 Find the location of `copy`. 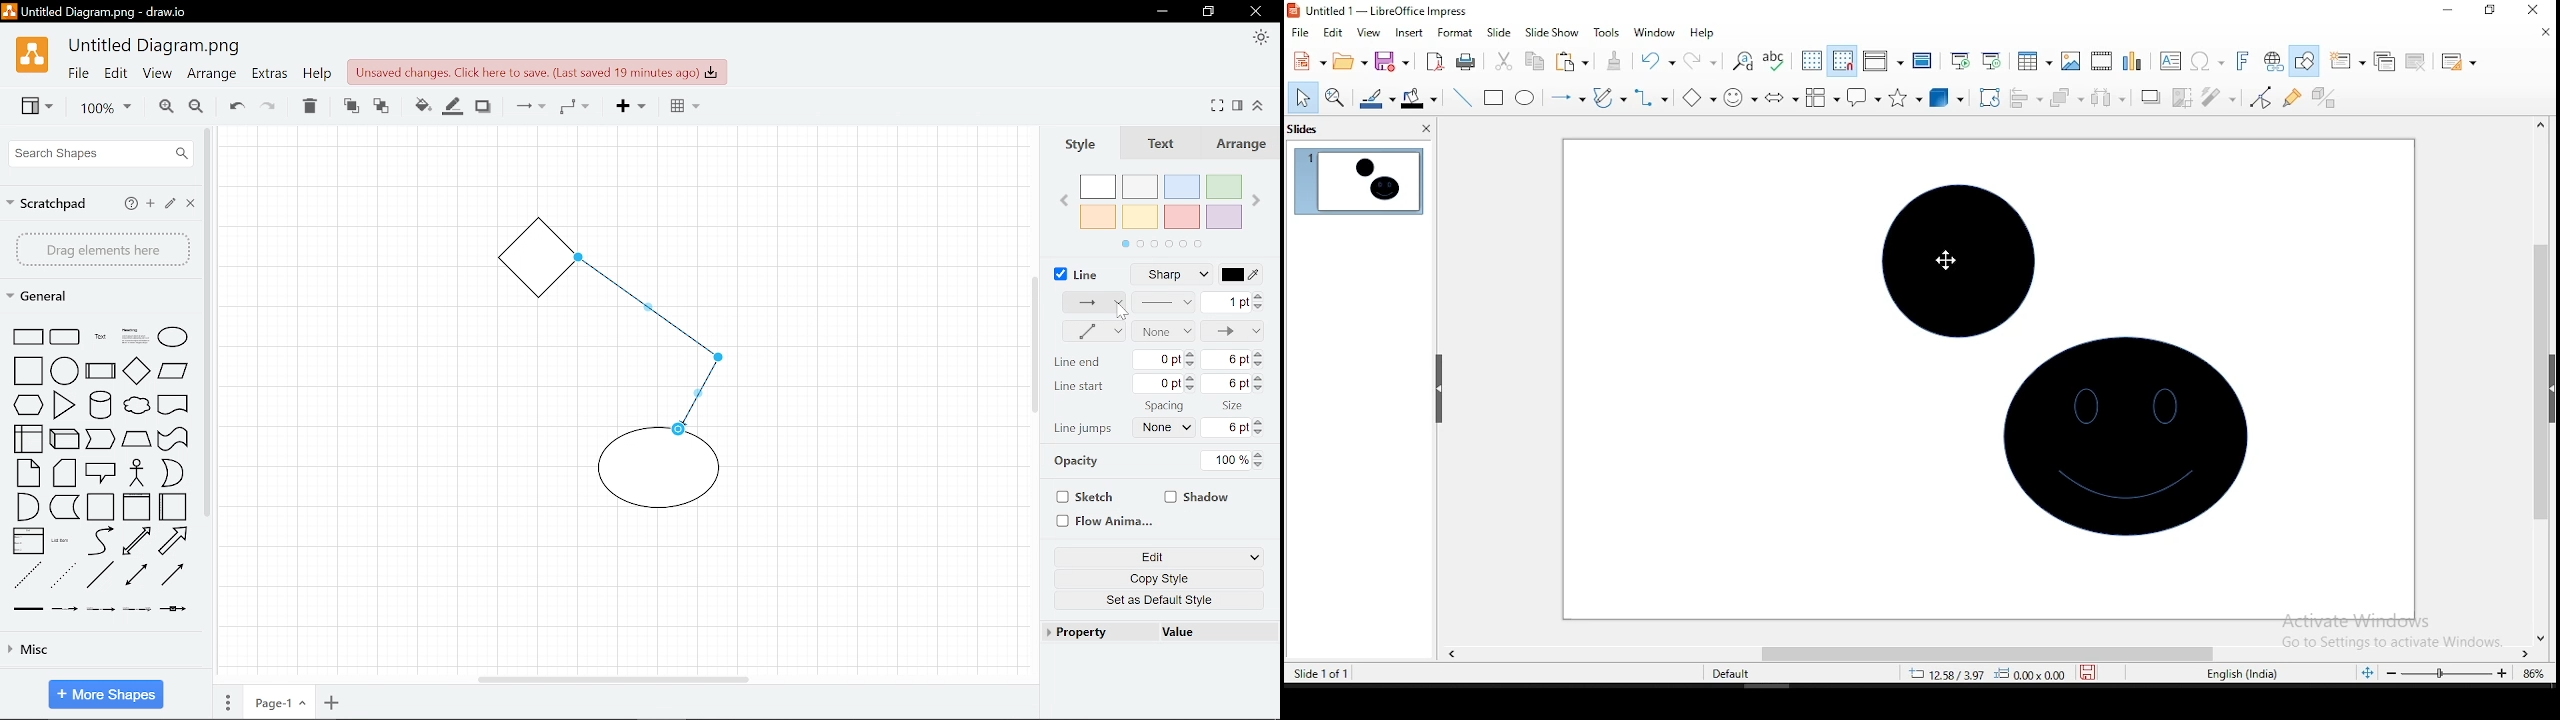

copy is located at coordinates (1533, 62).